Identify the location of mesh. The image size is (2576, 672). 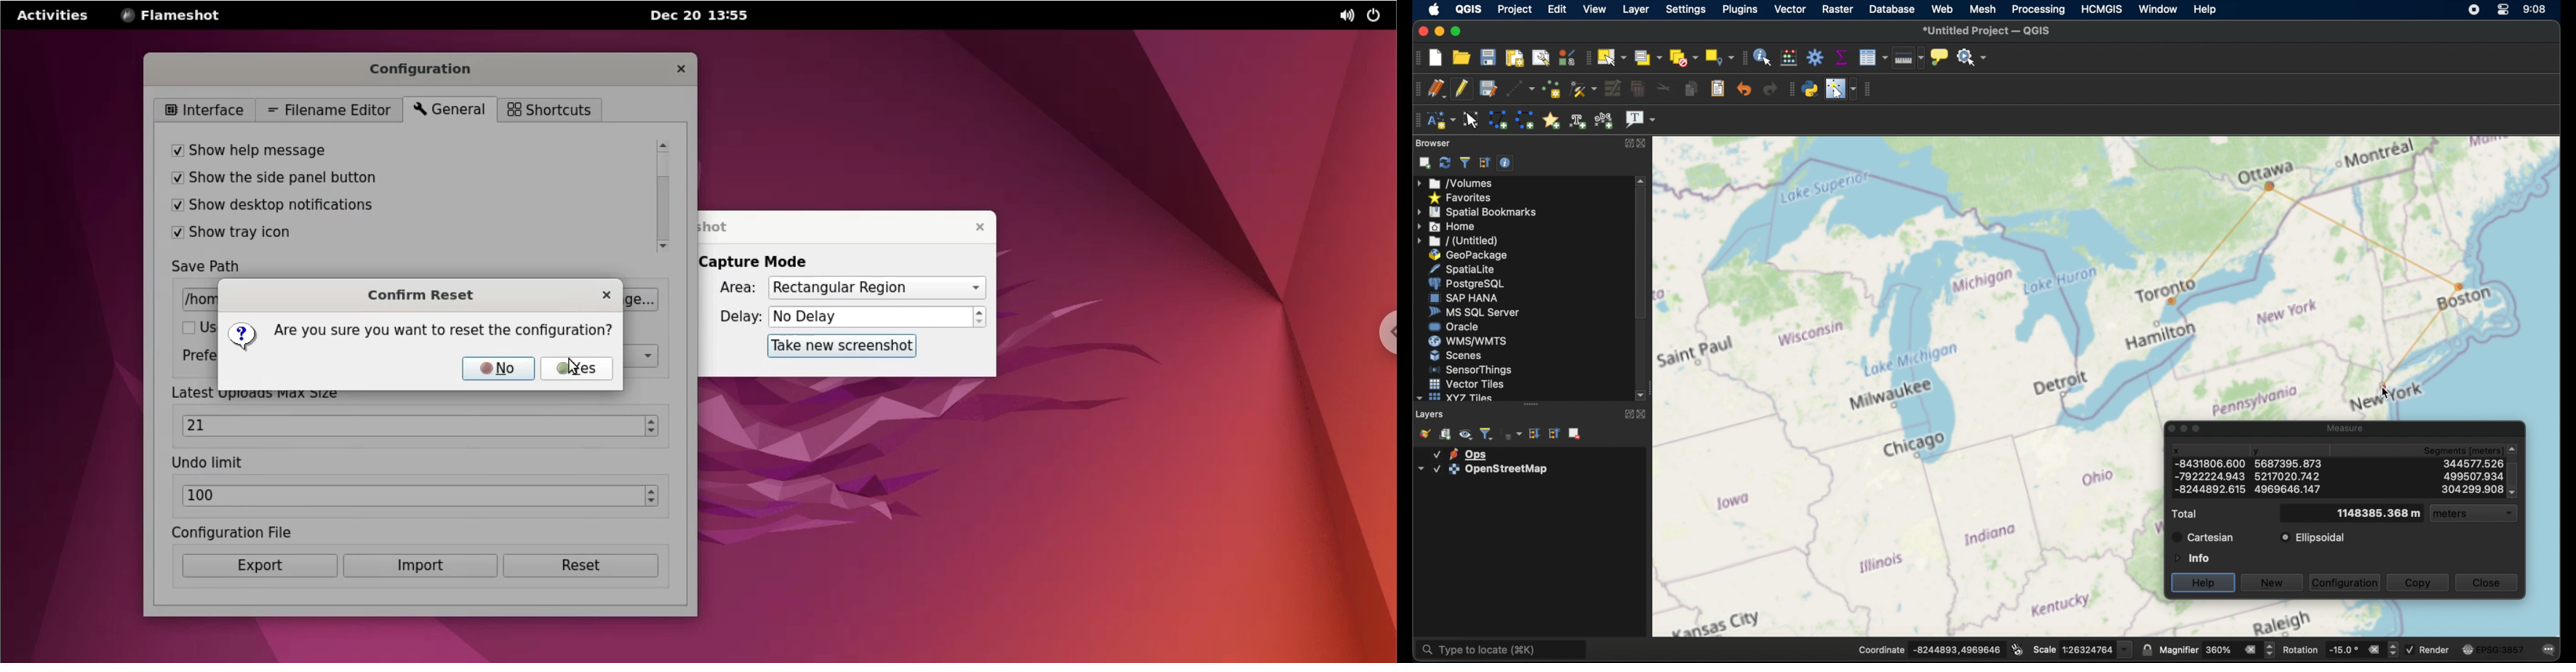
(1983, 9).